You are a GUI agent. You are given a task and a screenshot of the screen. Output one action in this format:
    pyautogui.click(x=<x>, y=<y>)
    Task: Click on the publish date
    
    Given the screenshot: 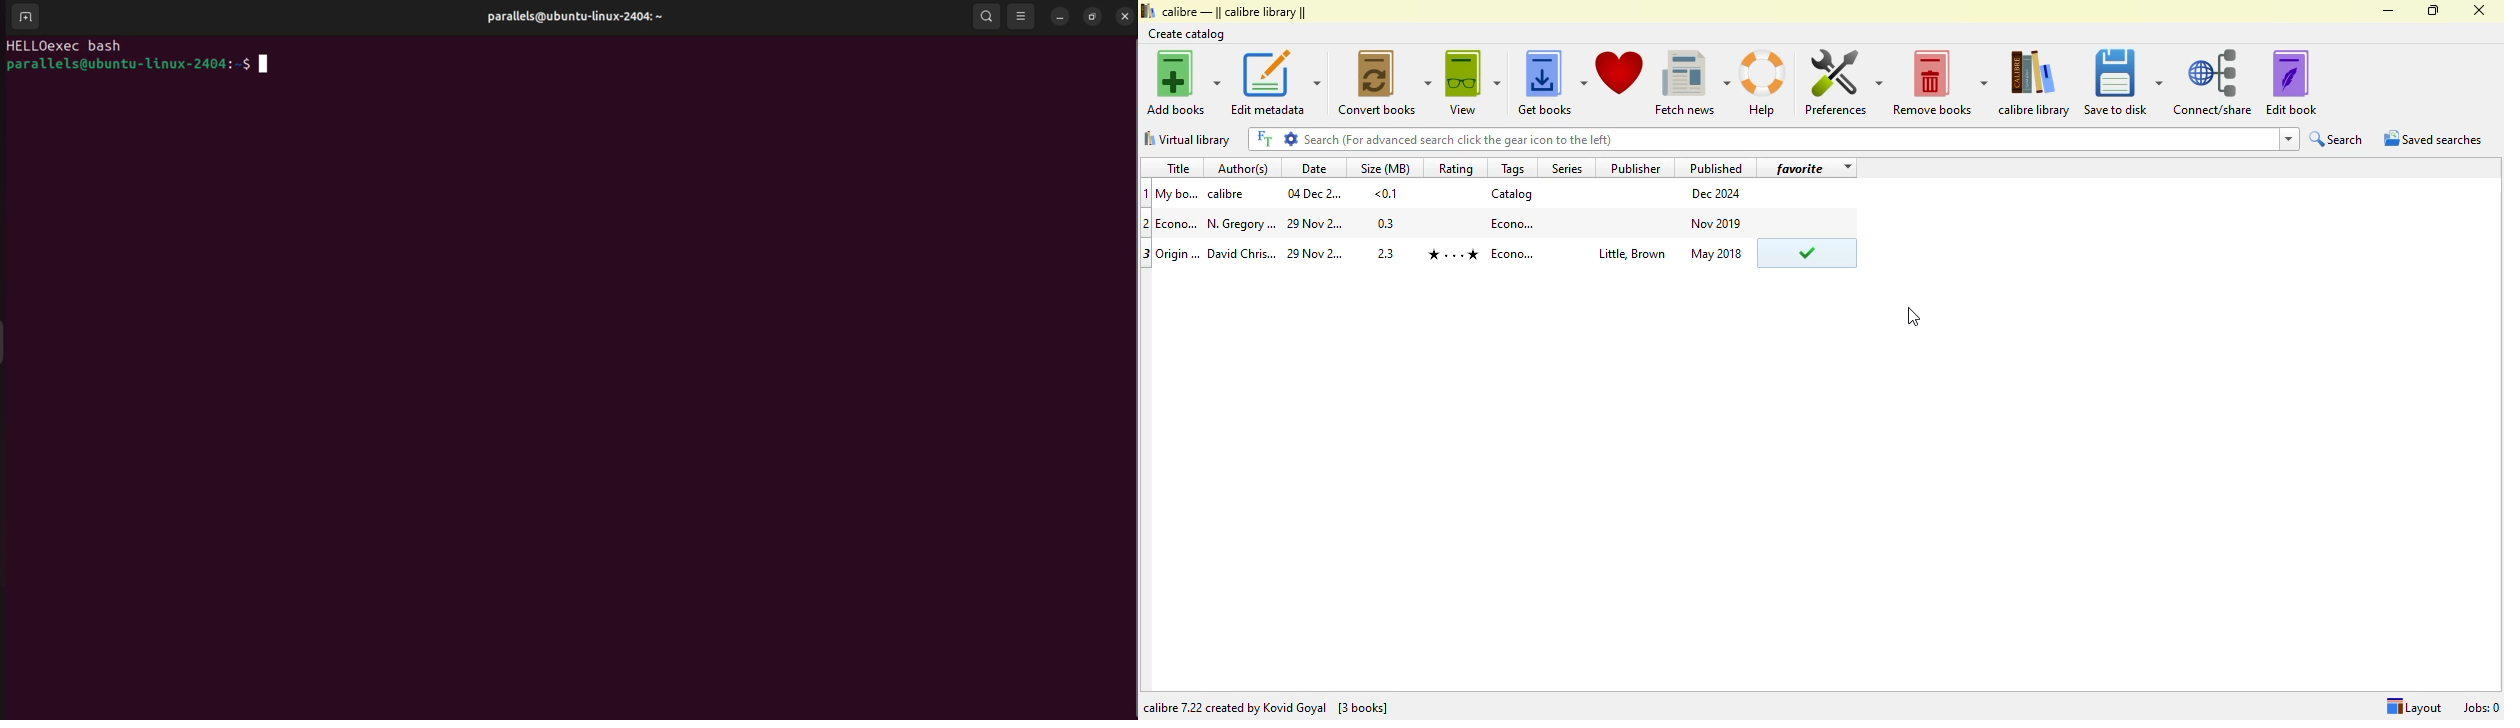 What is the action you would take?
    pyautogui.click(x=1718, y=253)
    